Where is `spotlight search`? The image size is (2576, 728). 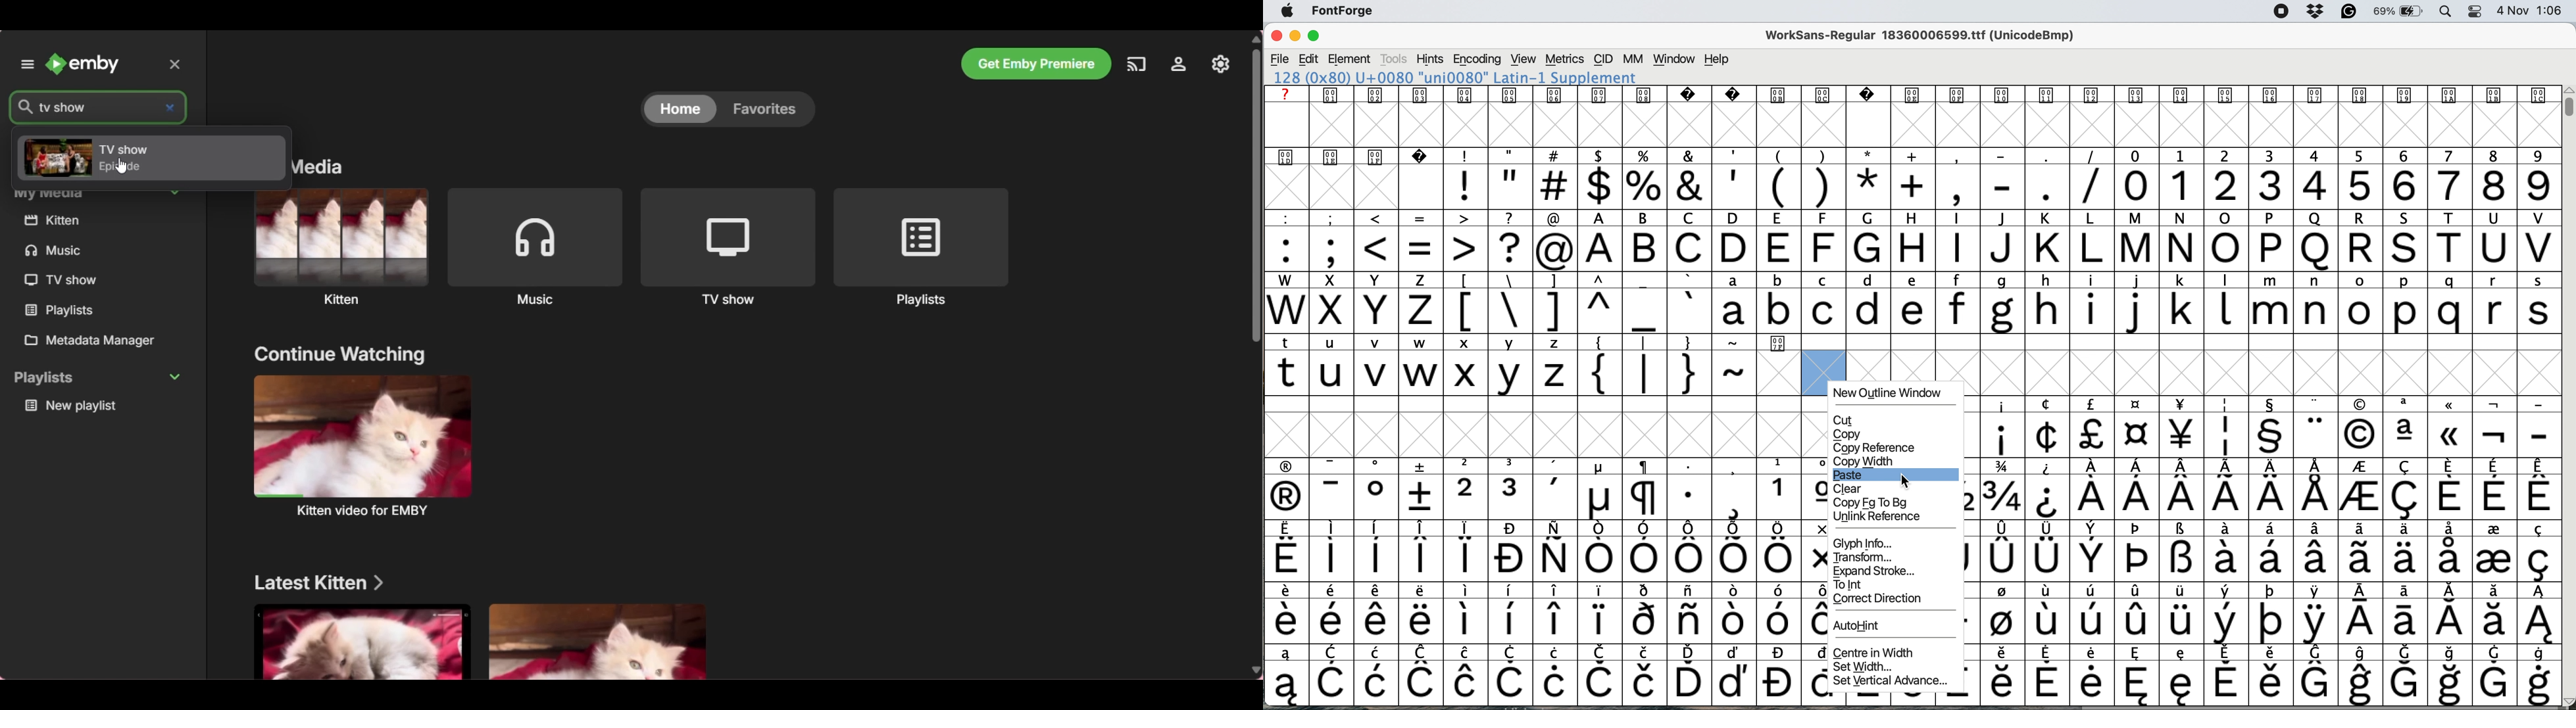 spotlight search is located at coordinates (2446, 12).